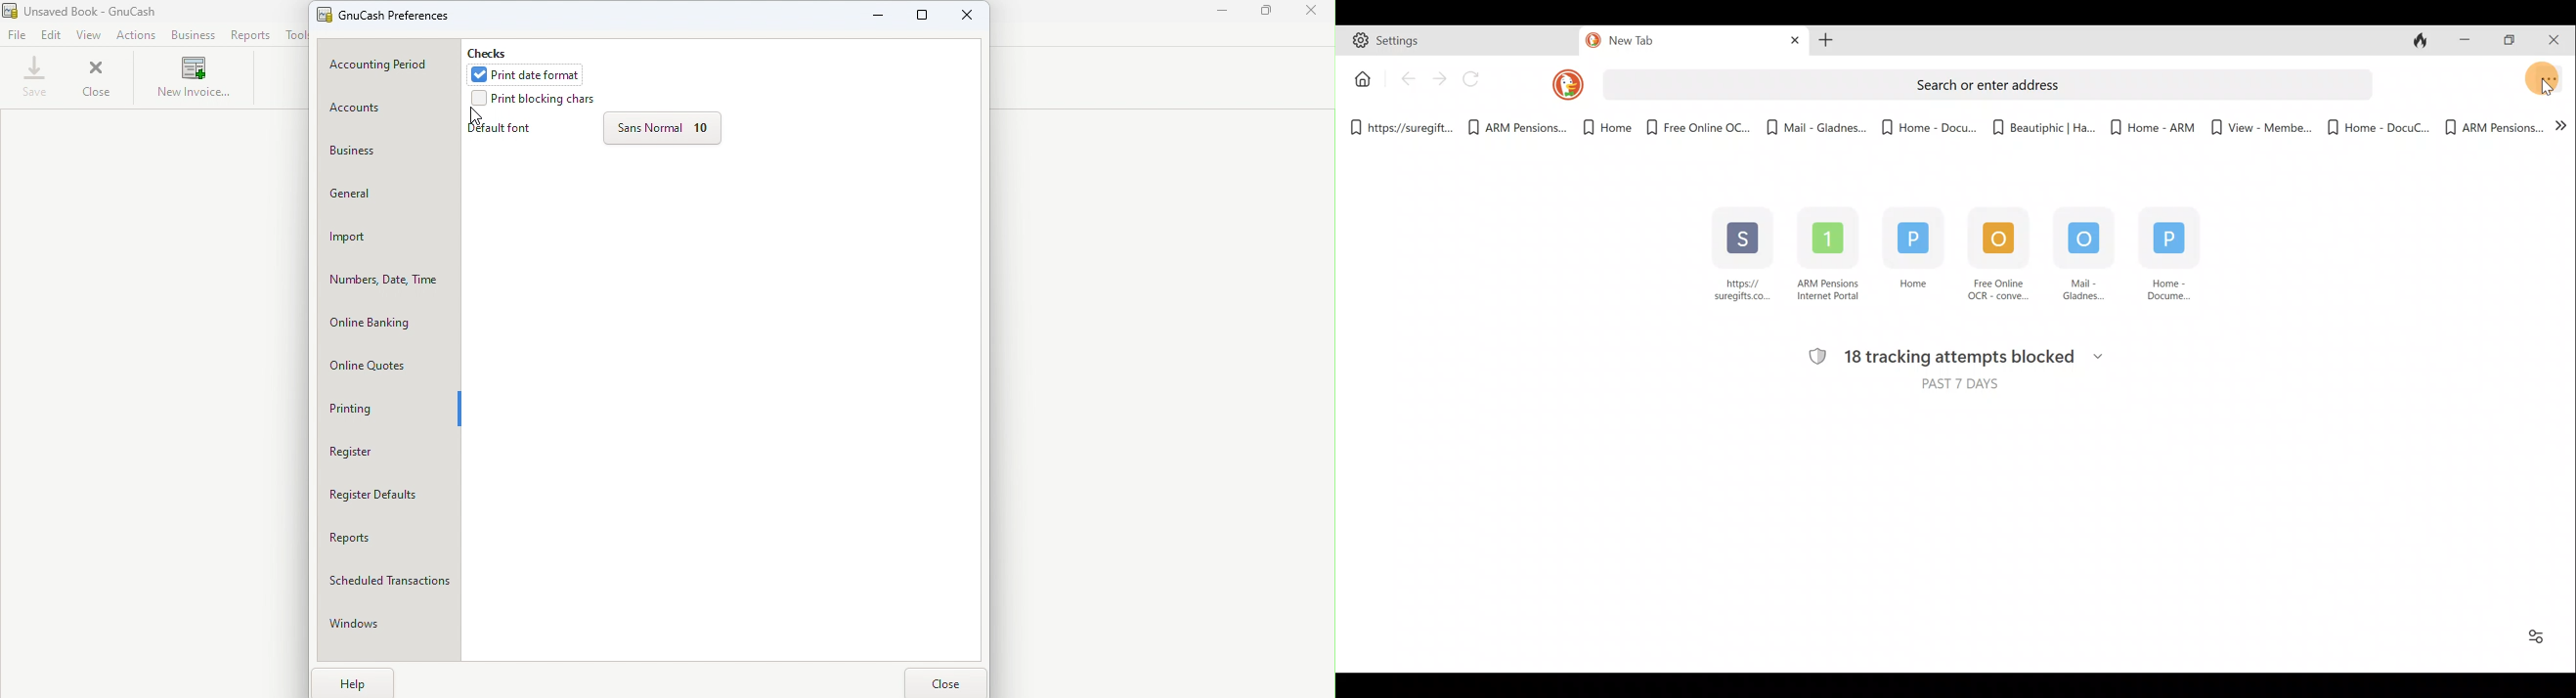 Image resolution: width=2576 pixels, height=700 pixels. What do you see at coordinates (1404, 125) in the screenshot?
I see `https://suregitt...` at bounding box center [1404, 125].